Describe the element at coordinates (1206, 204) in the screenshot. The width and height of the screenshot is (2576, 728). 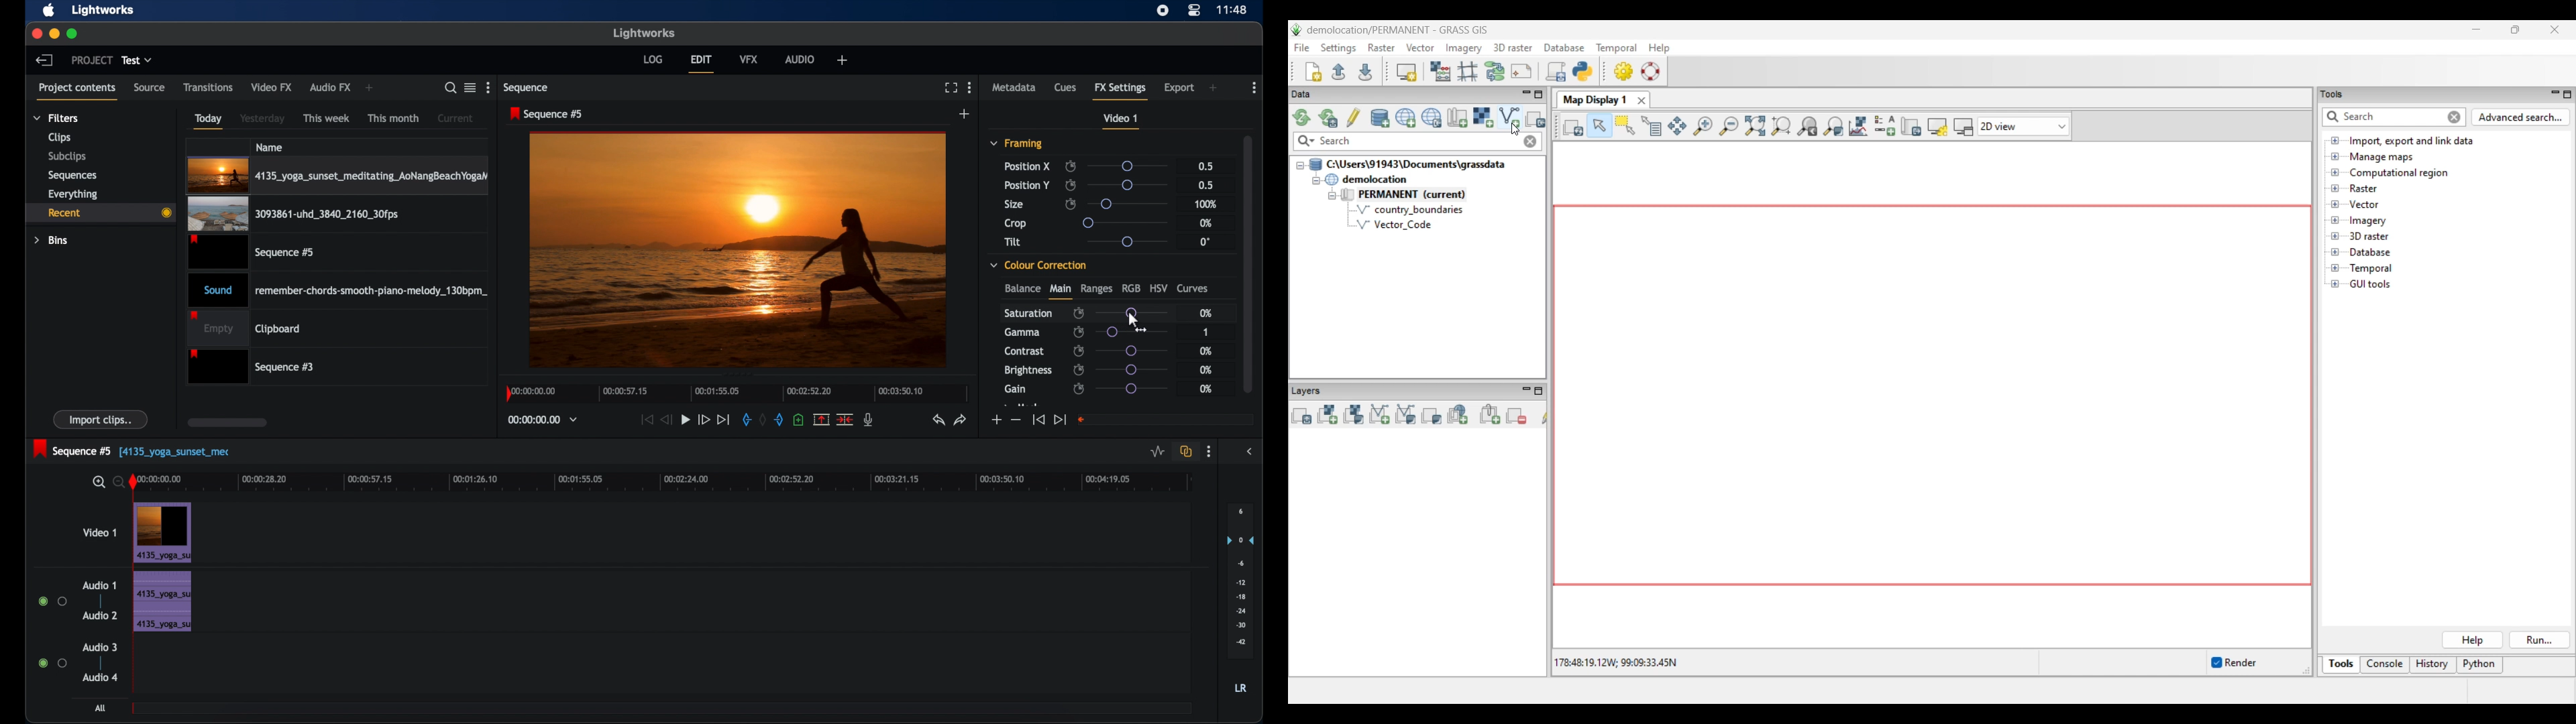
I see `100%` at that location.